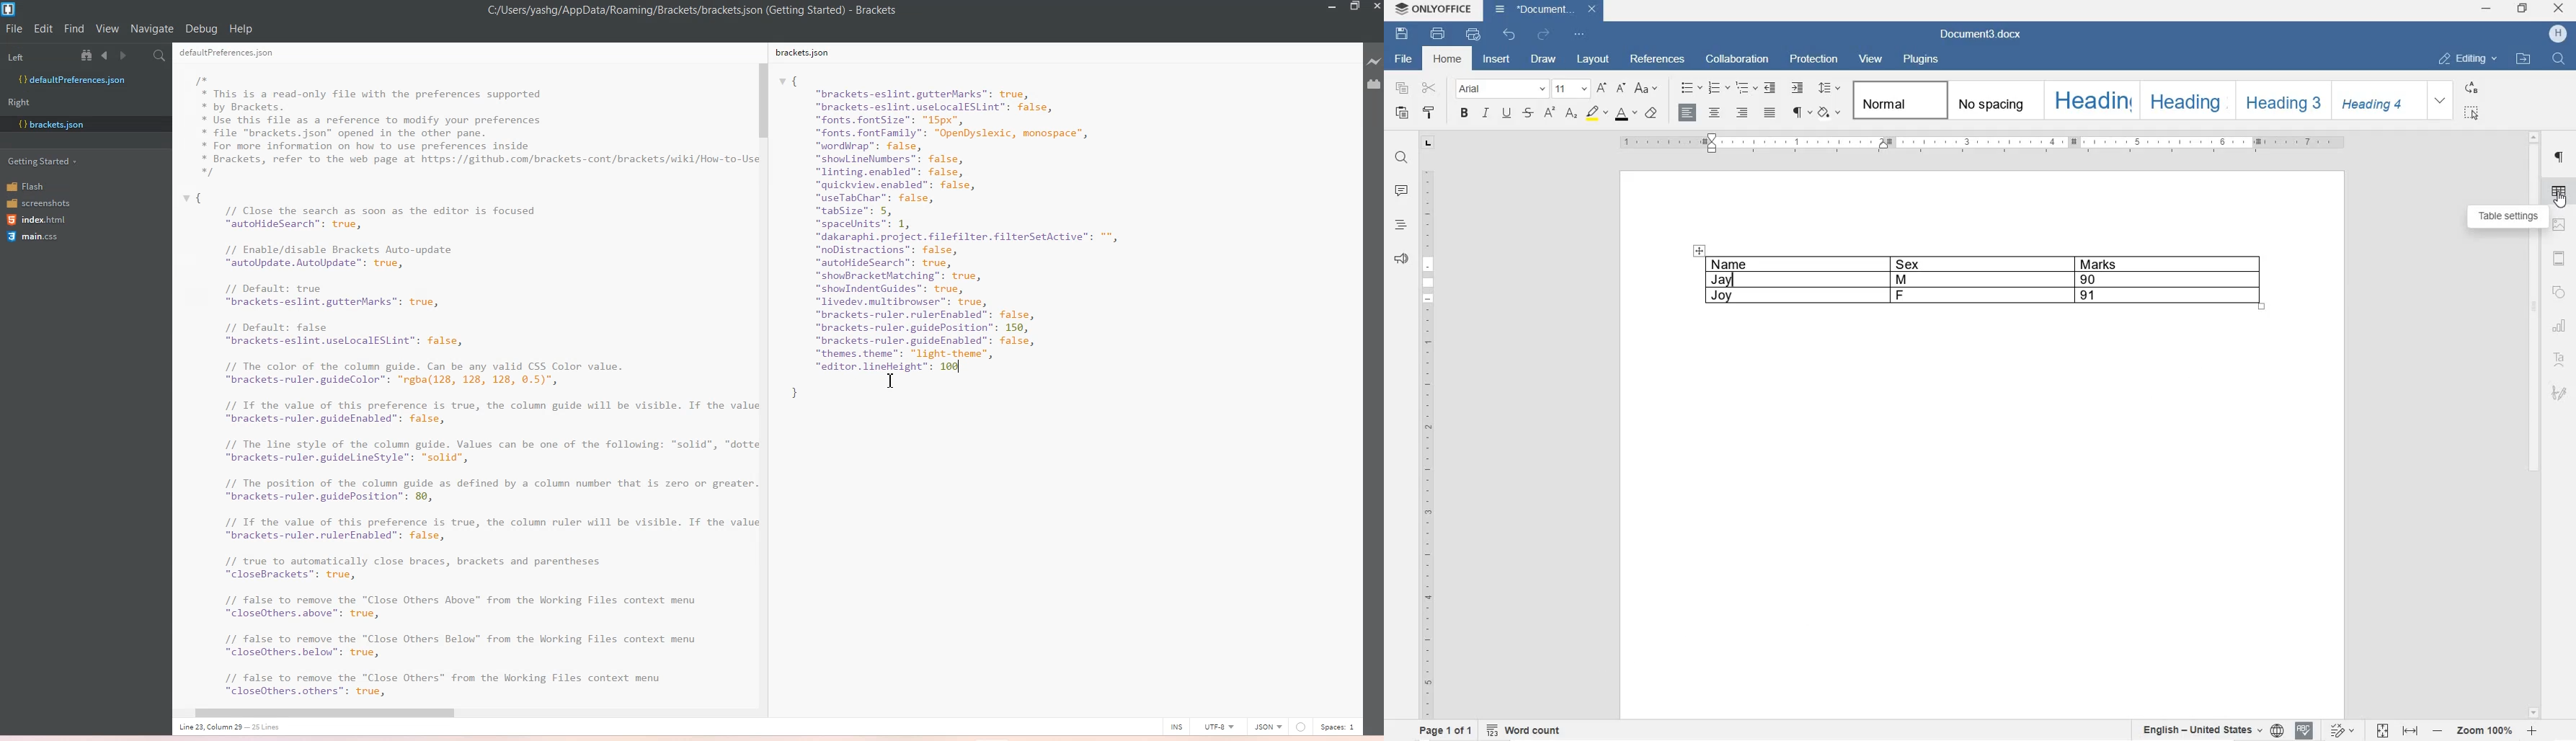 Image resolution: width=2576 pixels, height=756 pixels. I want to click on main.css, so click(35, 239).